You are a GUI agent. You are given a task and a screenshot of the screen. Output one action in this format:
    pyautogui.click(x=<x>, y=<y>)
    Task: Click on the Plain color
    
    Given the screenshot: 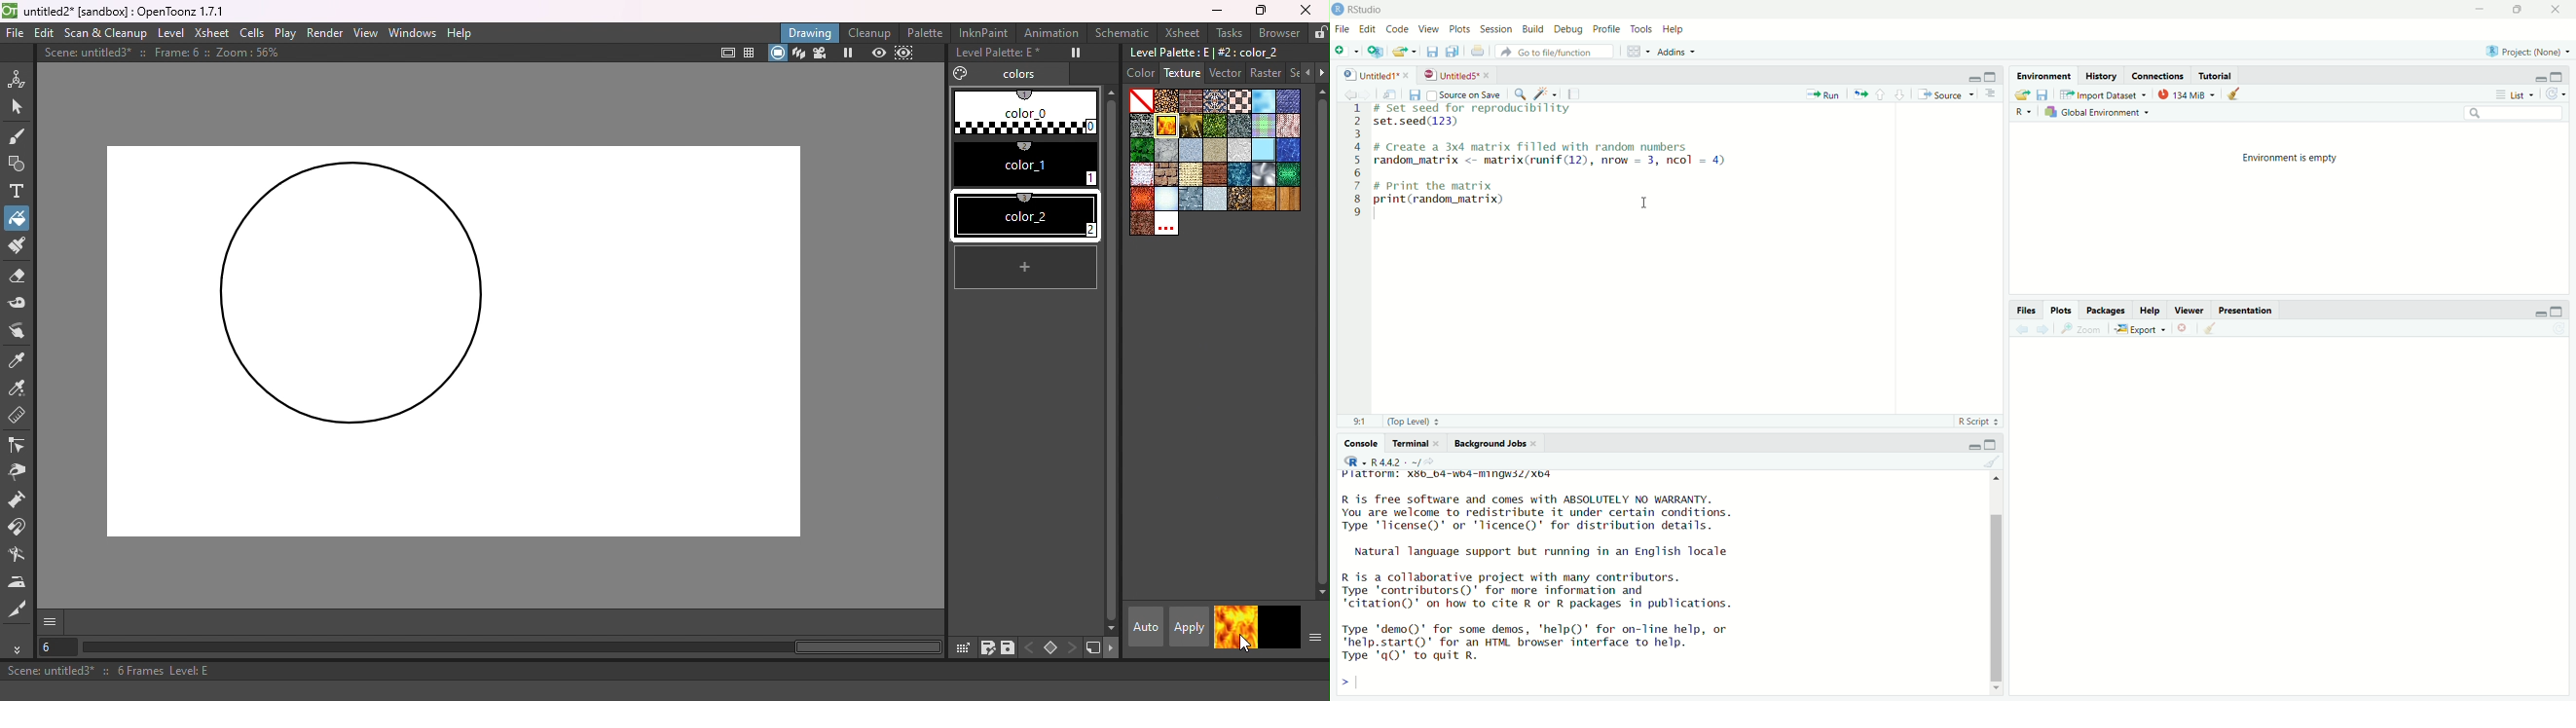 What is the action you would take?
    pyautogui.click(x=1141, y=100)
    